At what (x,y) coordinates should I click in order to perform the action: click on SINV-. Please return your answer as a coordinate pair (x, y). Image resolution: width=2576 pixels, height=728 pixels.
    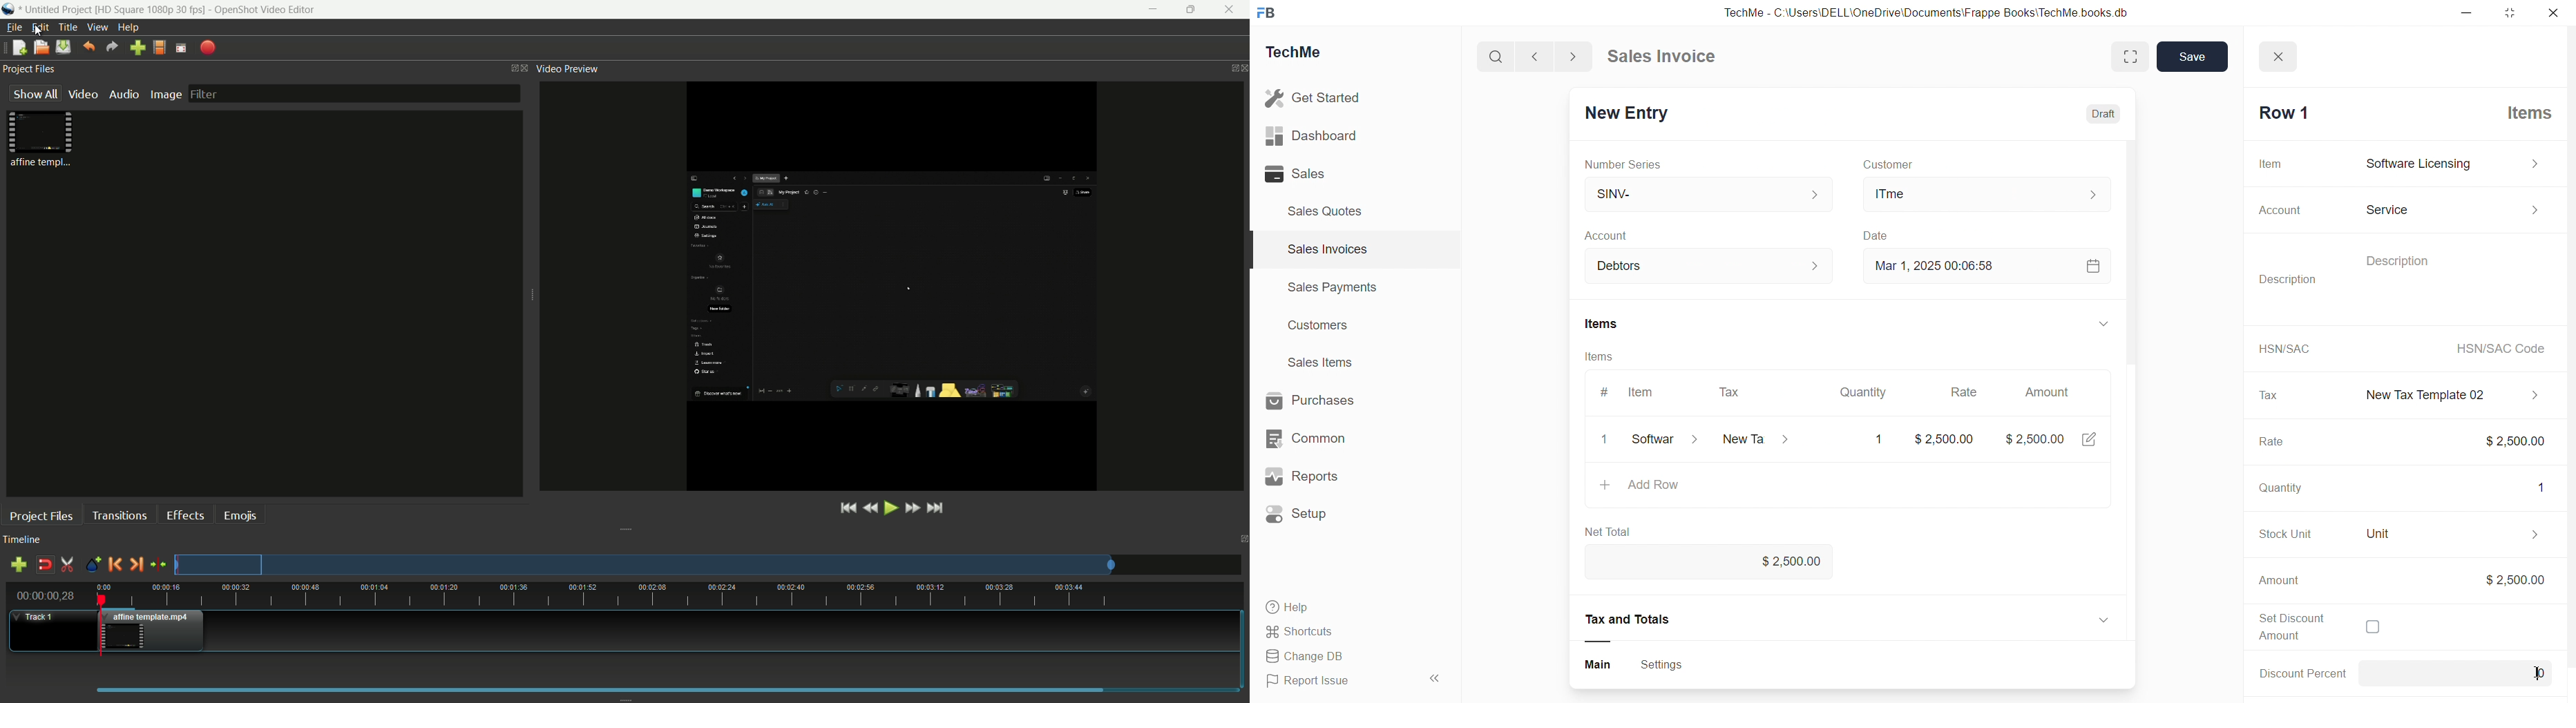
    Looking at the image, I should click on (1699, 191).